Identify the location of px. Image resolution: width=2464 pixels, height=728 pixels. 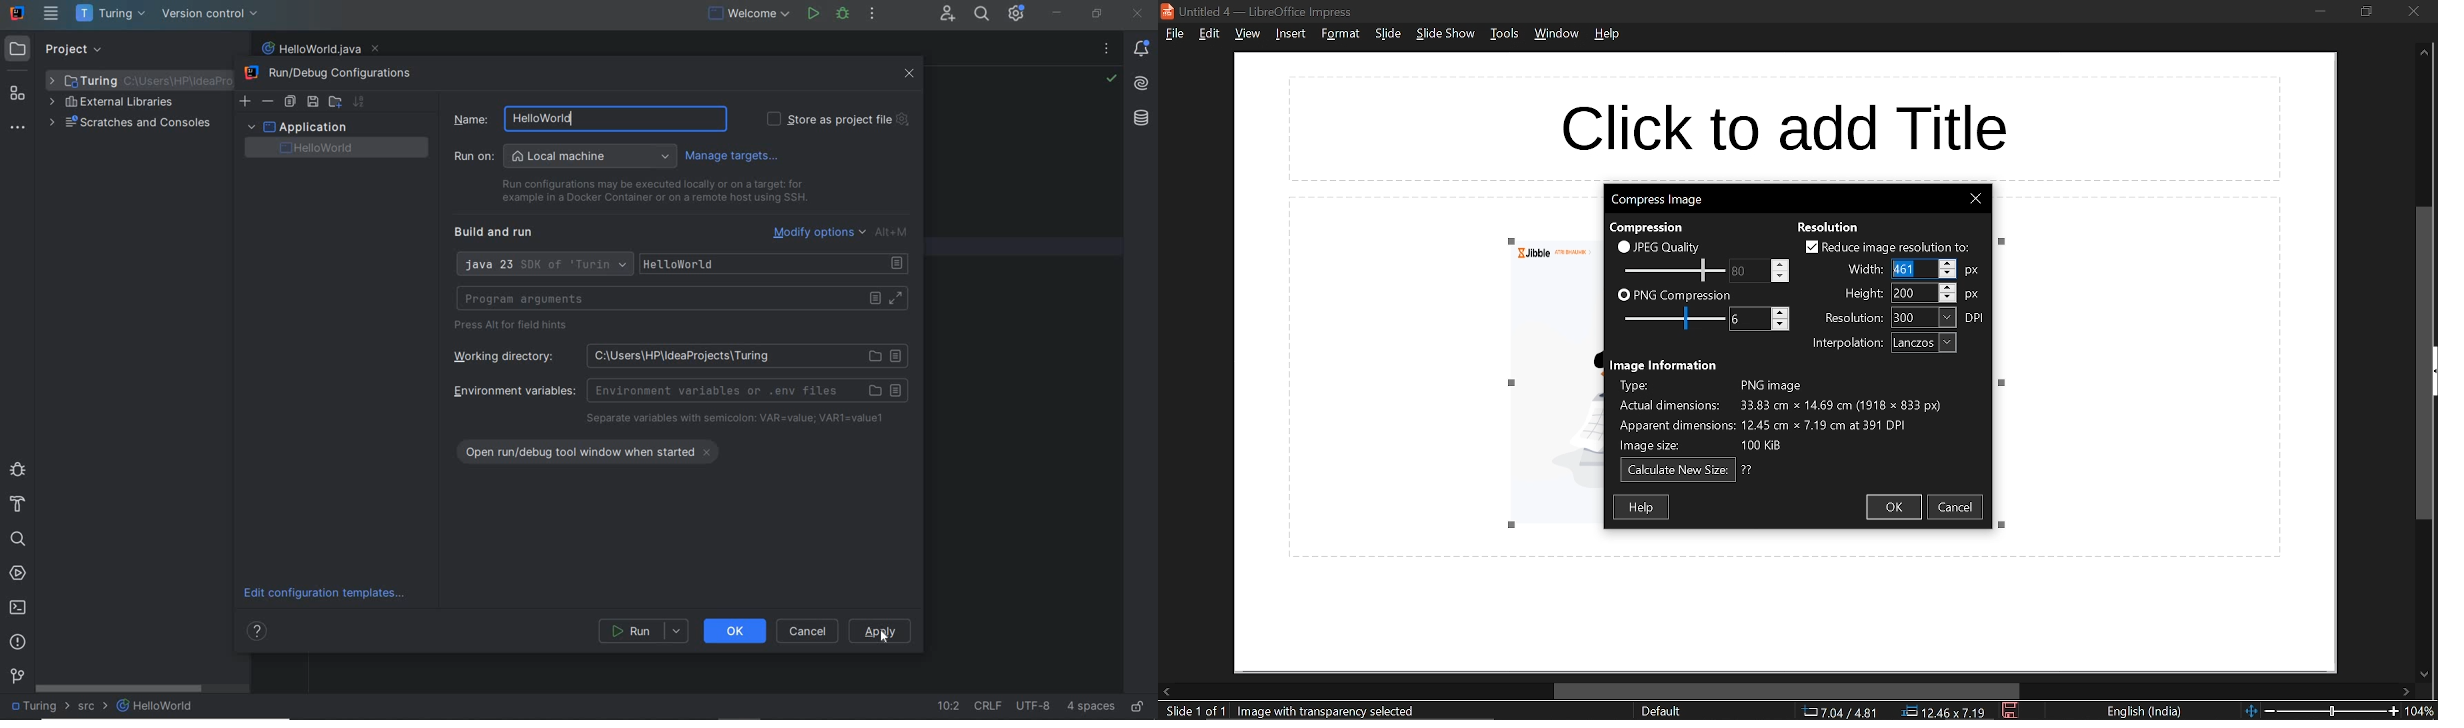
(1976, 269).